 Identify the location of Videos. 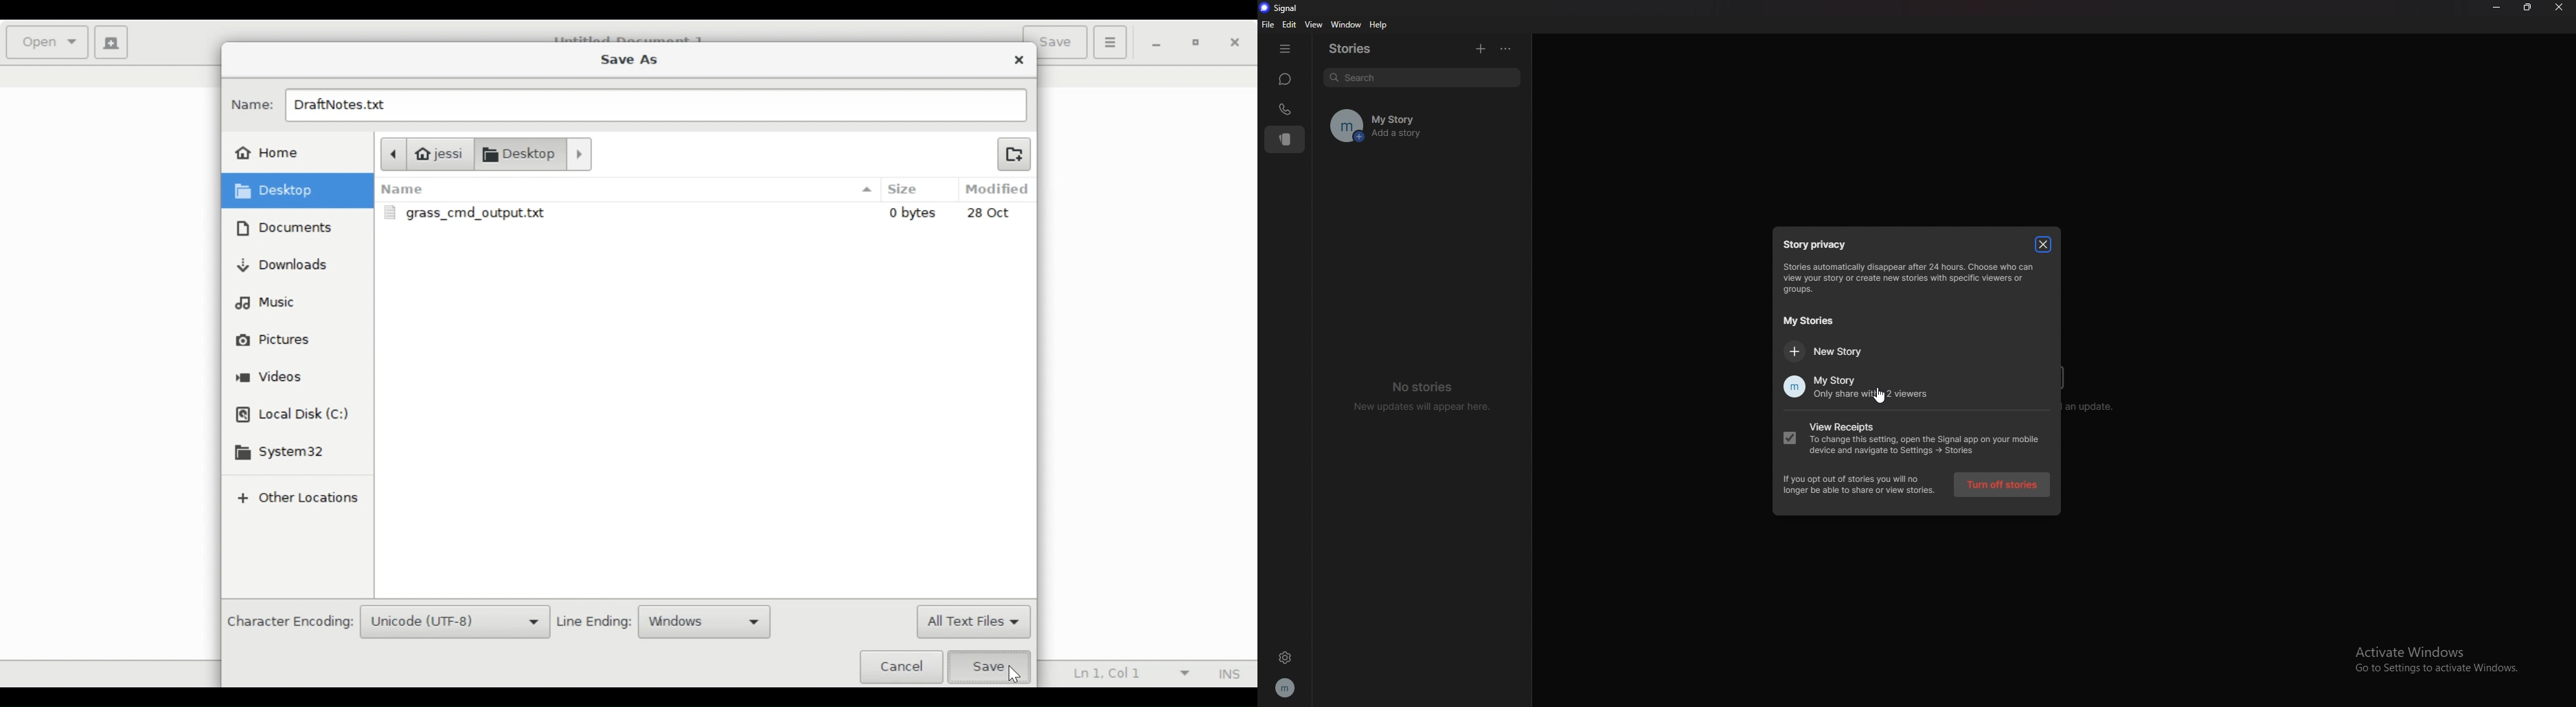
(270, 378).